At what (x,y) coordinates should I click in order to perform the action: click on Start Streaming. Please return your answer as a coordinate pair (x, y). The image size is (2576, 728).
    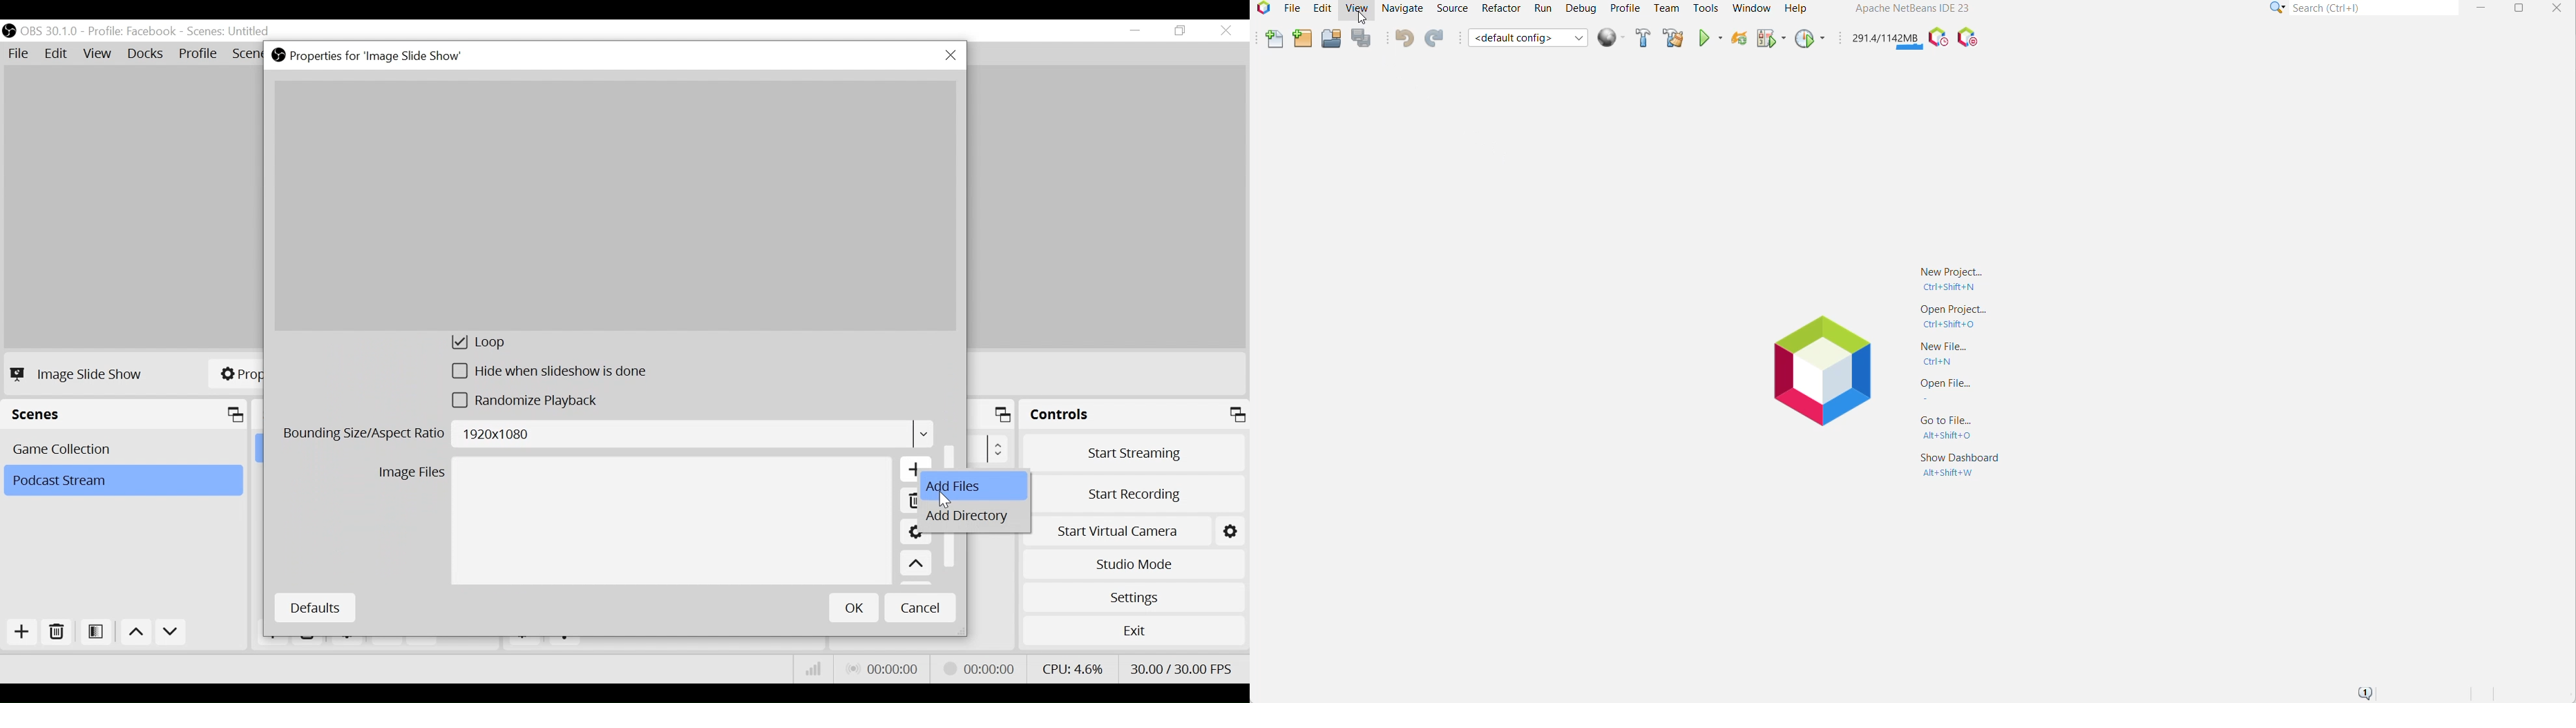
    Looking at the image, I should click on (1135, 452).